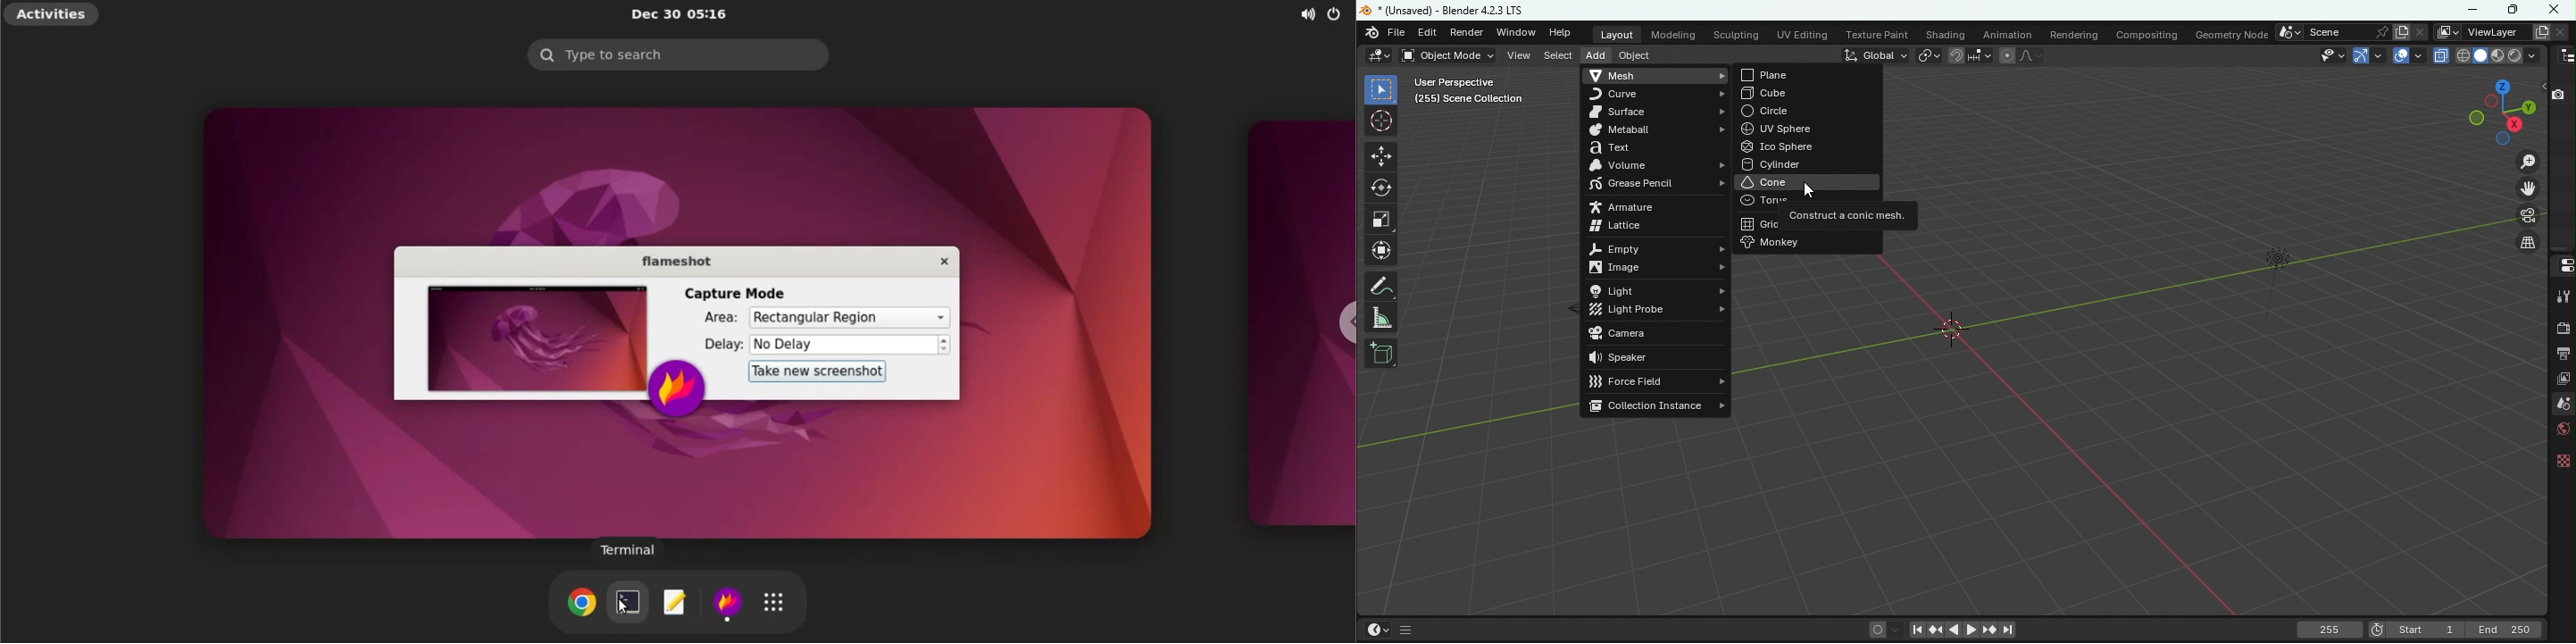 Image resolution: width=2576 pixels, height=644 pixels. What do you see at coordinates (2230, 33) in the screenshot?
I see `Geometry node` at bounding box center [2230, 33].